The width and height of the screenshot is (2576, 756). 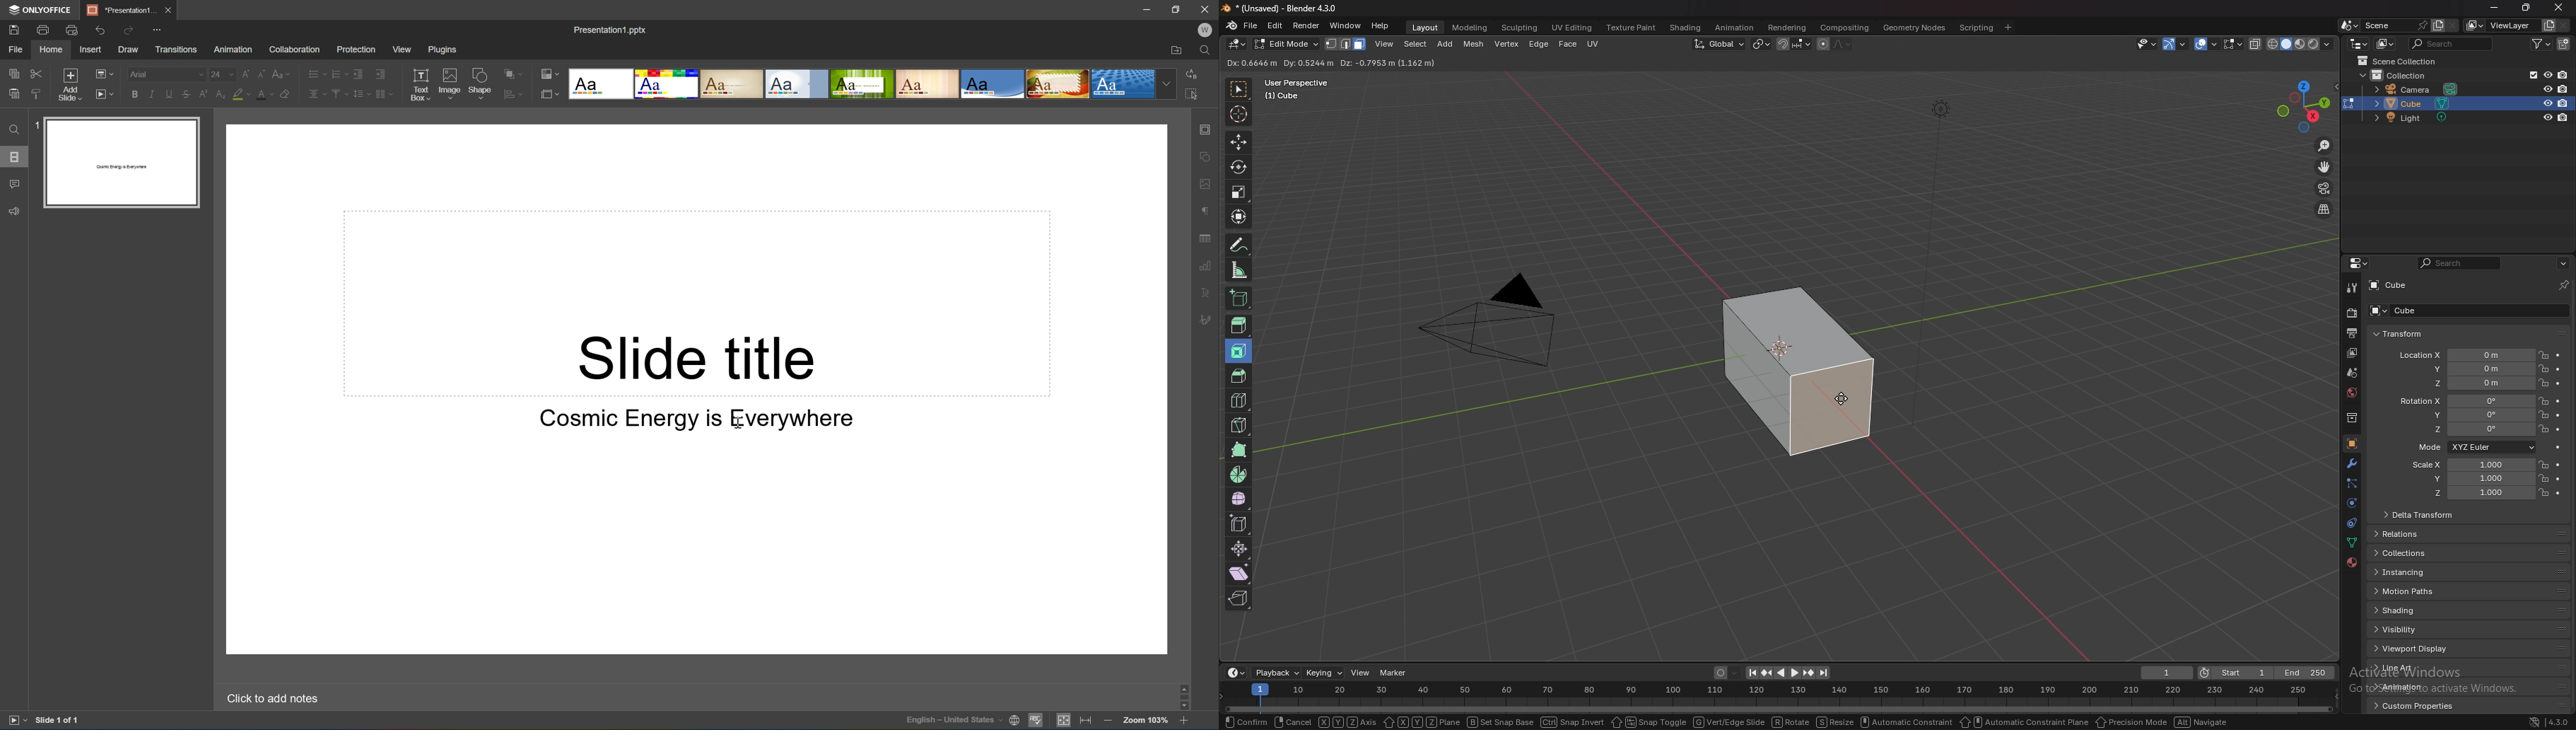 What do you see at coordinates (480, 82) in the screenshot?
I see `Shape` at bounding box center [480, 82].